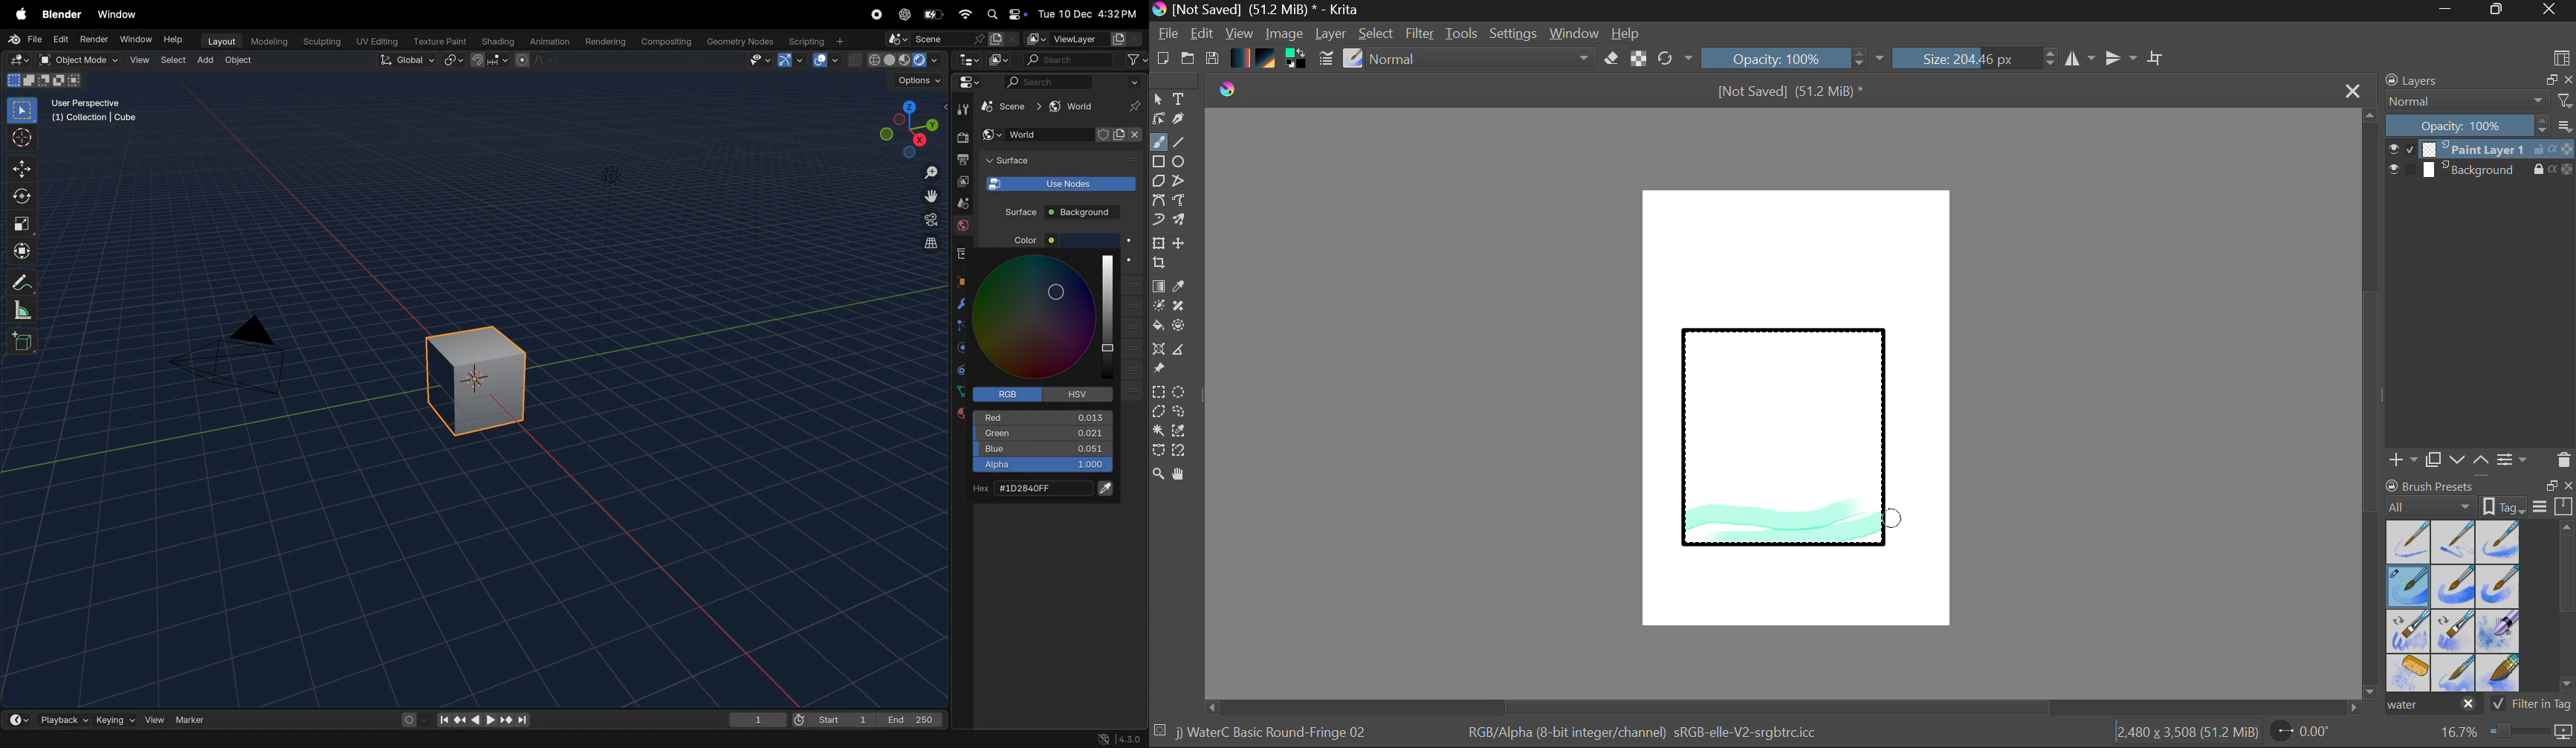  What do you see at coordinates (1785, 452) in the screenshot?
I see `Rectangle Shape Selected` at bounding box center [1785, 452].